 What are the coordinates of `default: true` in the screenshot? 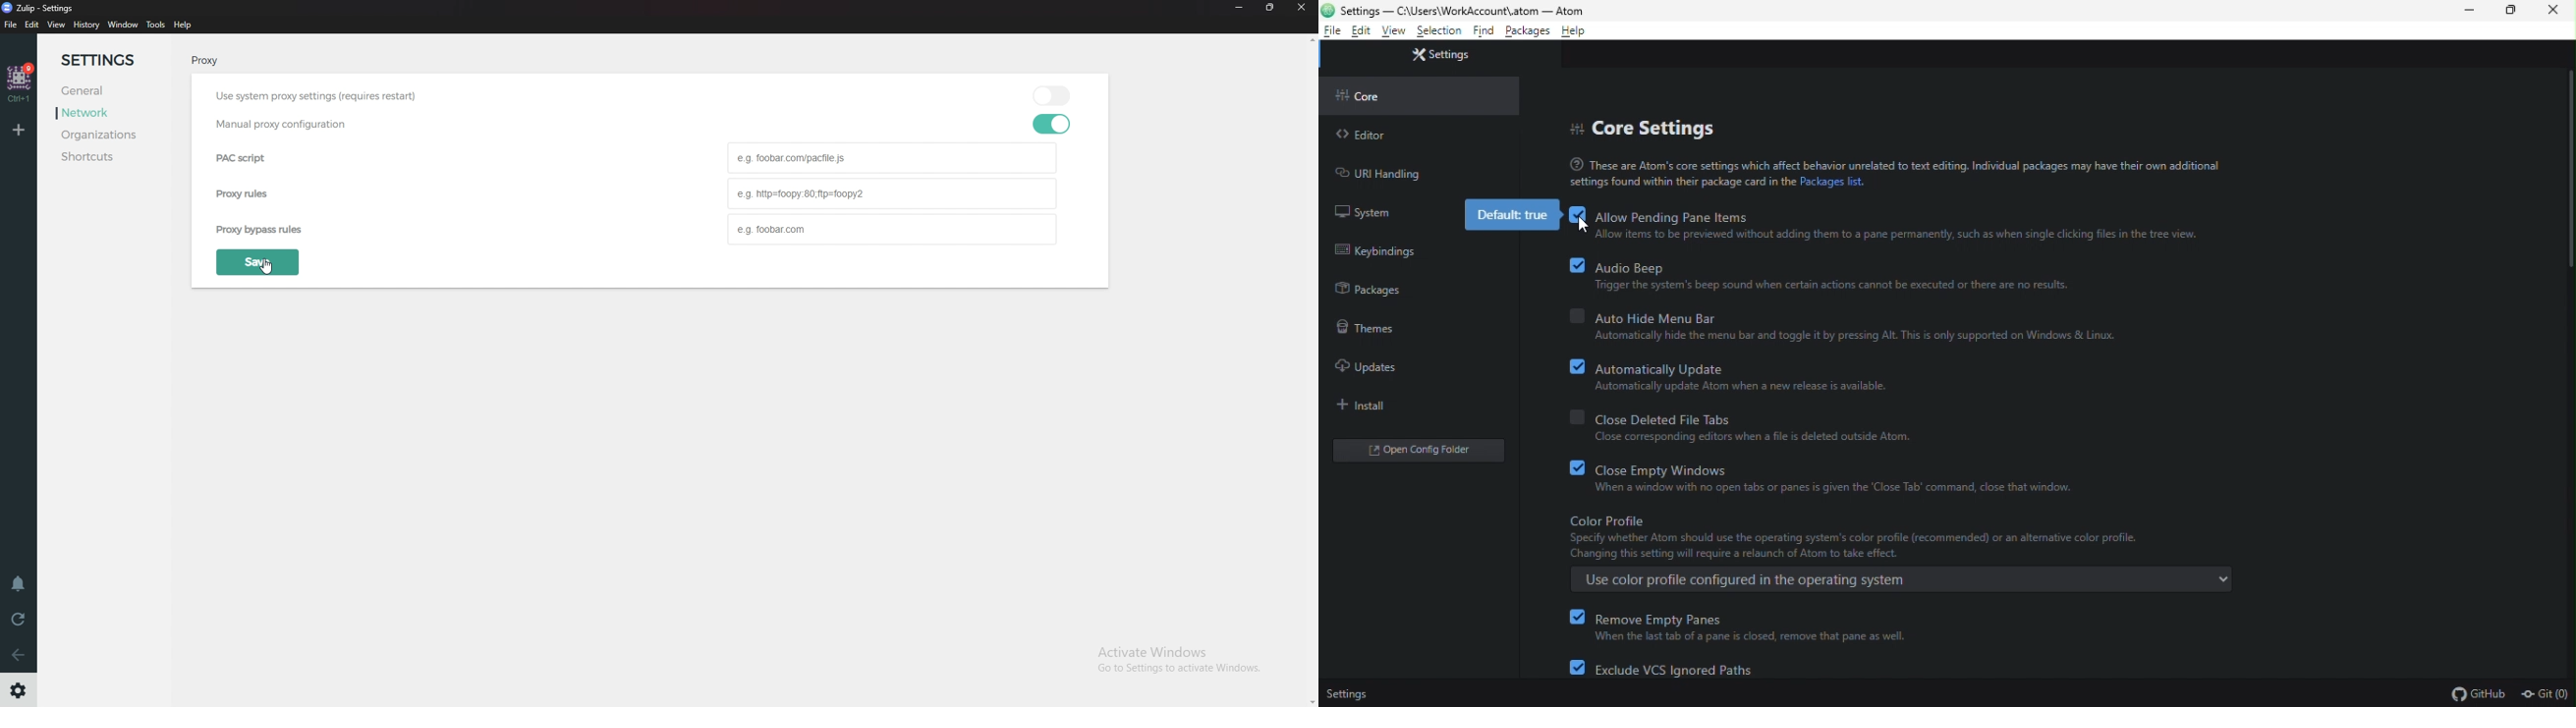 It's located at (1511, 214).